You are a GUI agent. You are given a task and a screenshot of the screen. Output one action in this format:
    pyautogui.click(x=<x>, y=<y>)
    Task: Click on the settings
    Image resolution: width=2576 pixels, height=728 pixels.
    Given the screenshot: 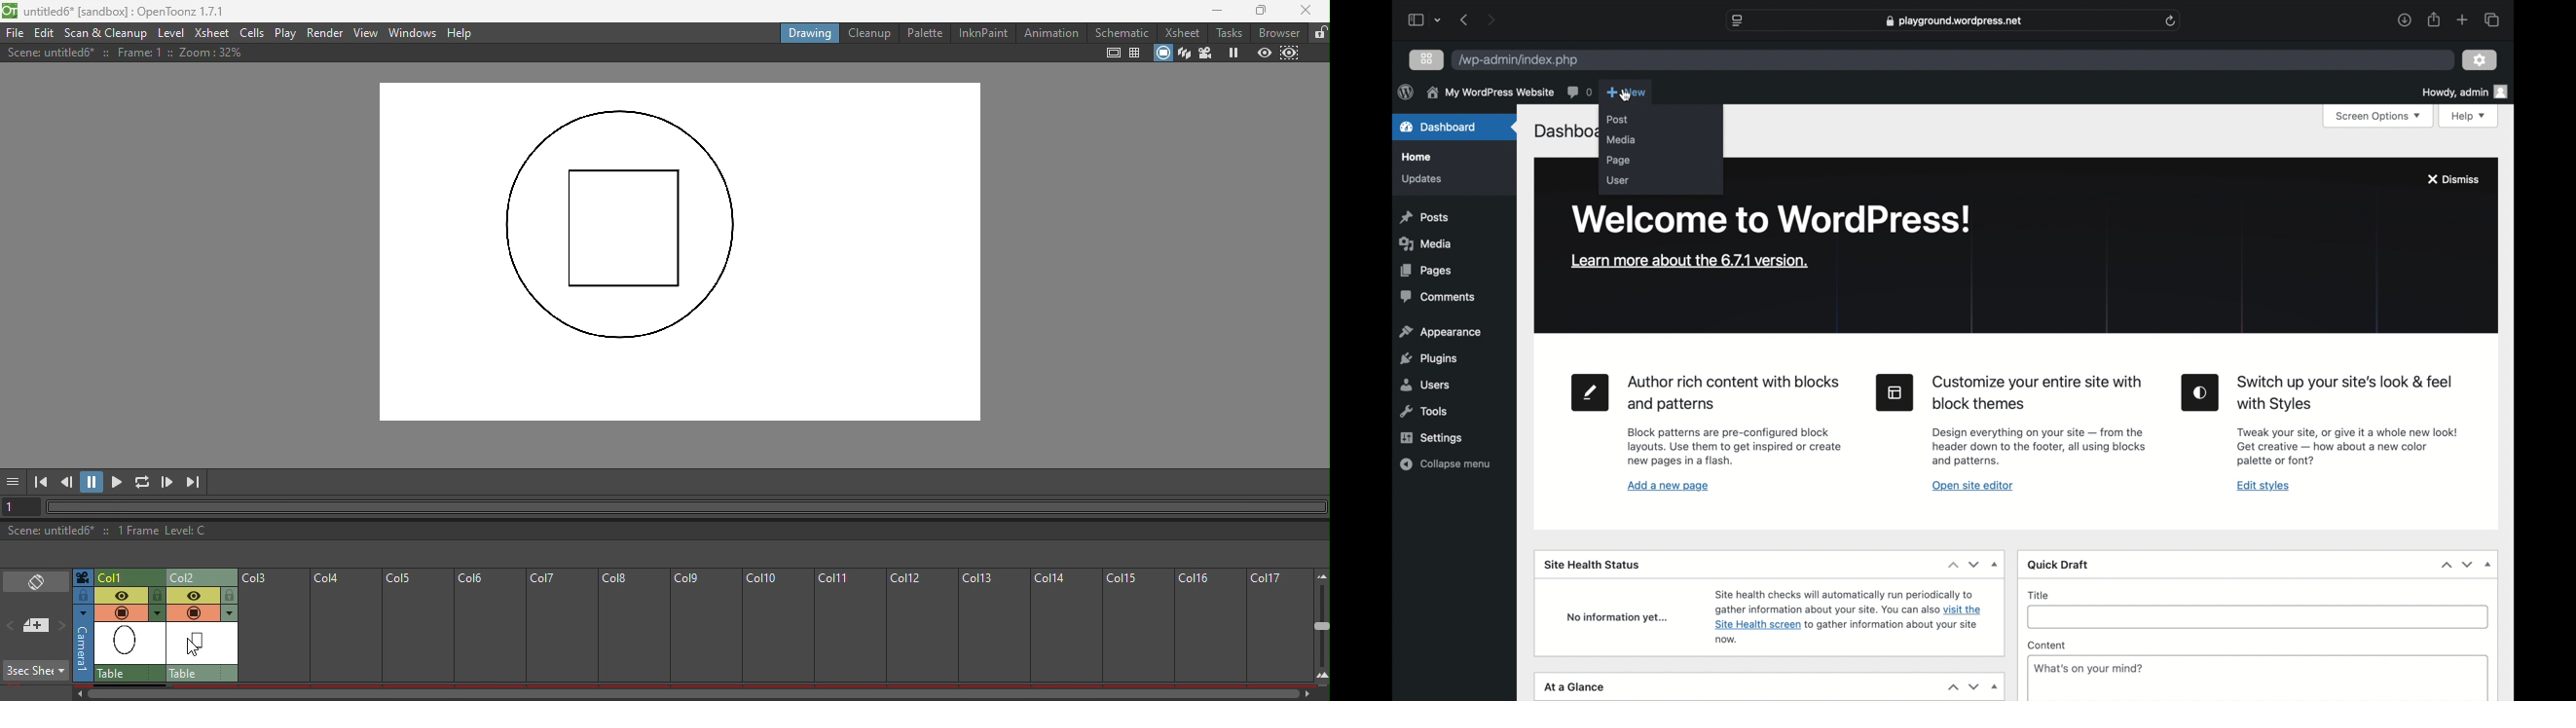 What is the action you would take?
    pyautogui.click(x=1430, y=437)
    